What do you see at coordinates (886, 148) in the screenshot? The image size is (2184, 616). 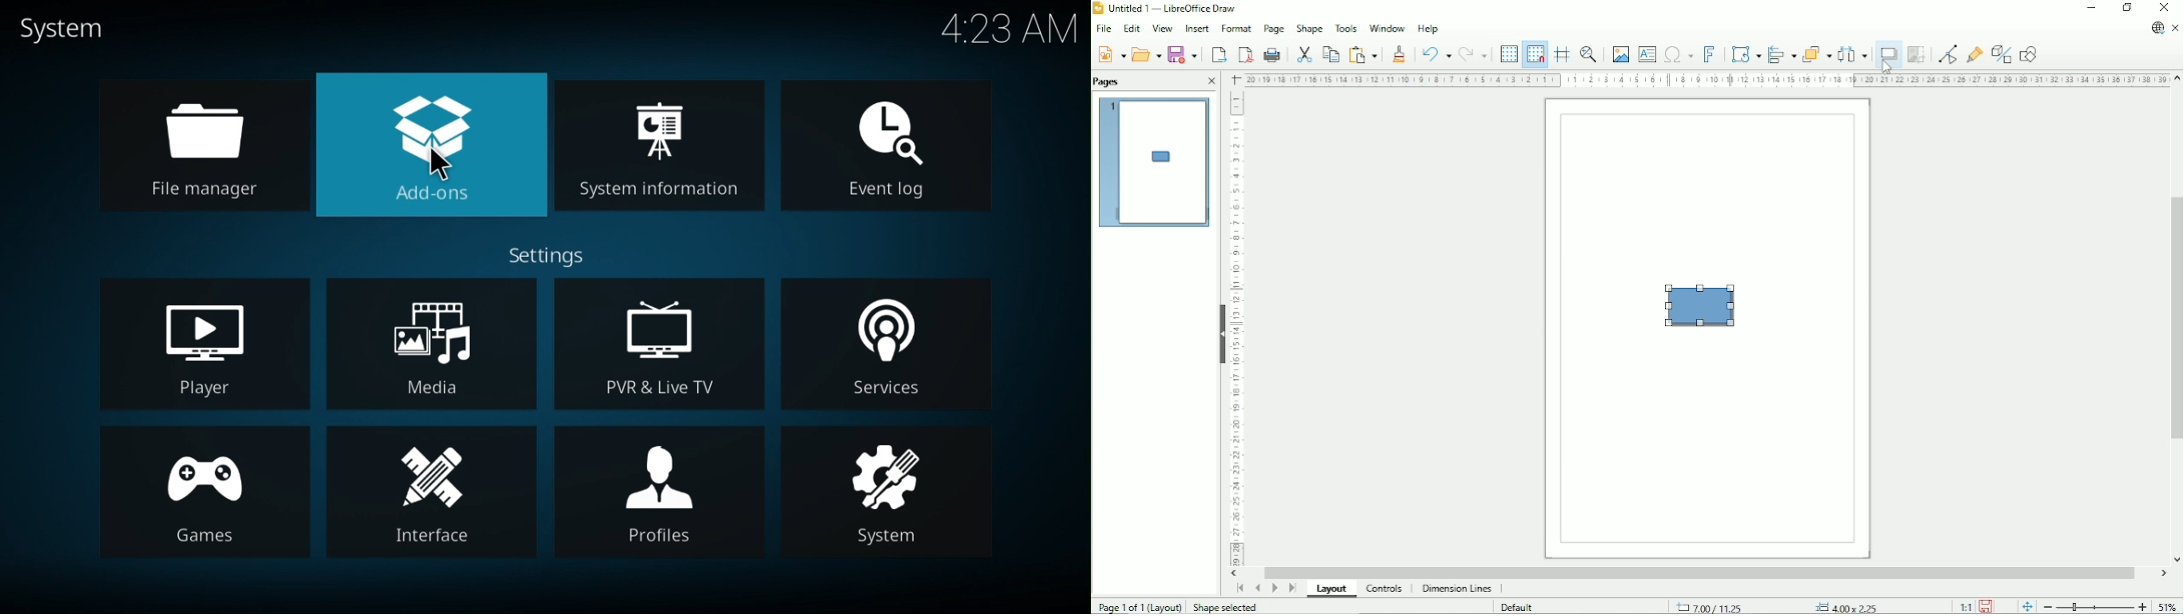 I see `Event log` at bounding box center [886, 148].